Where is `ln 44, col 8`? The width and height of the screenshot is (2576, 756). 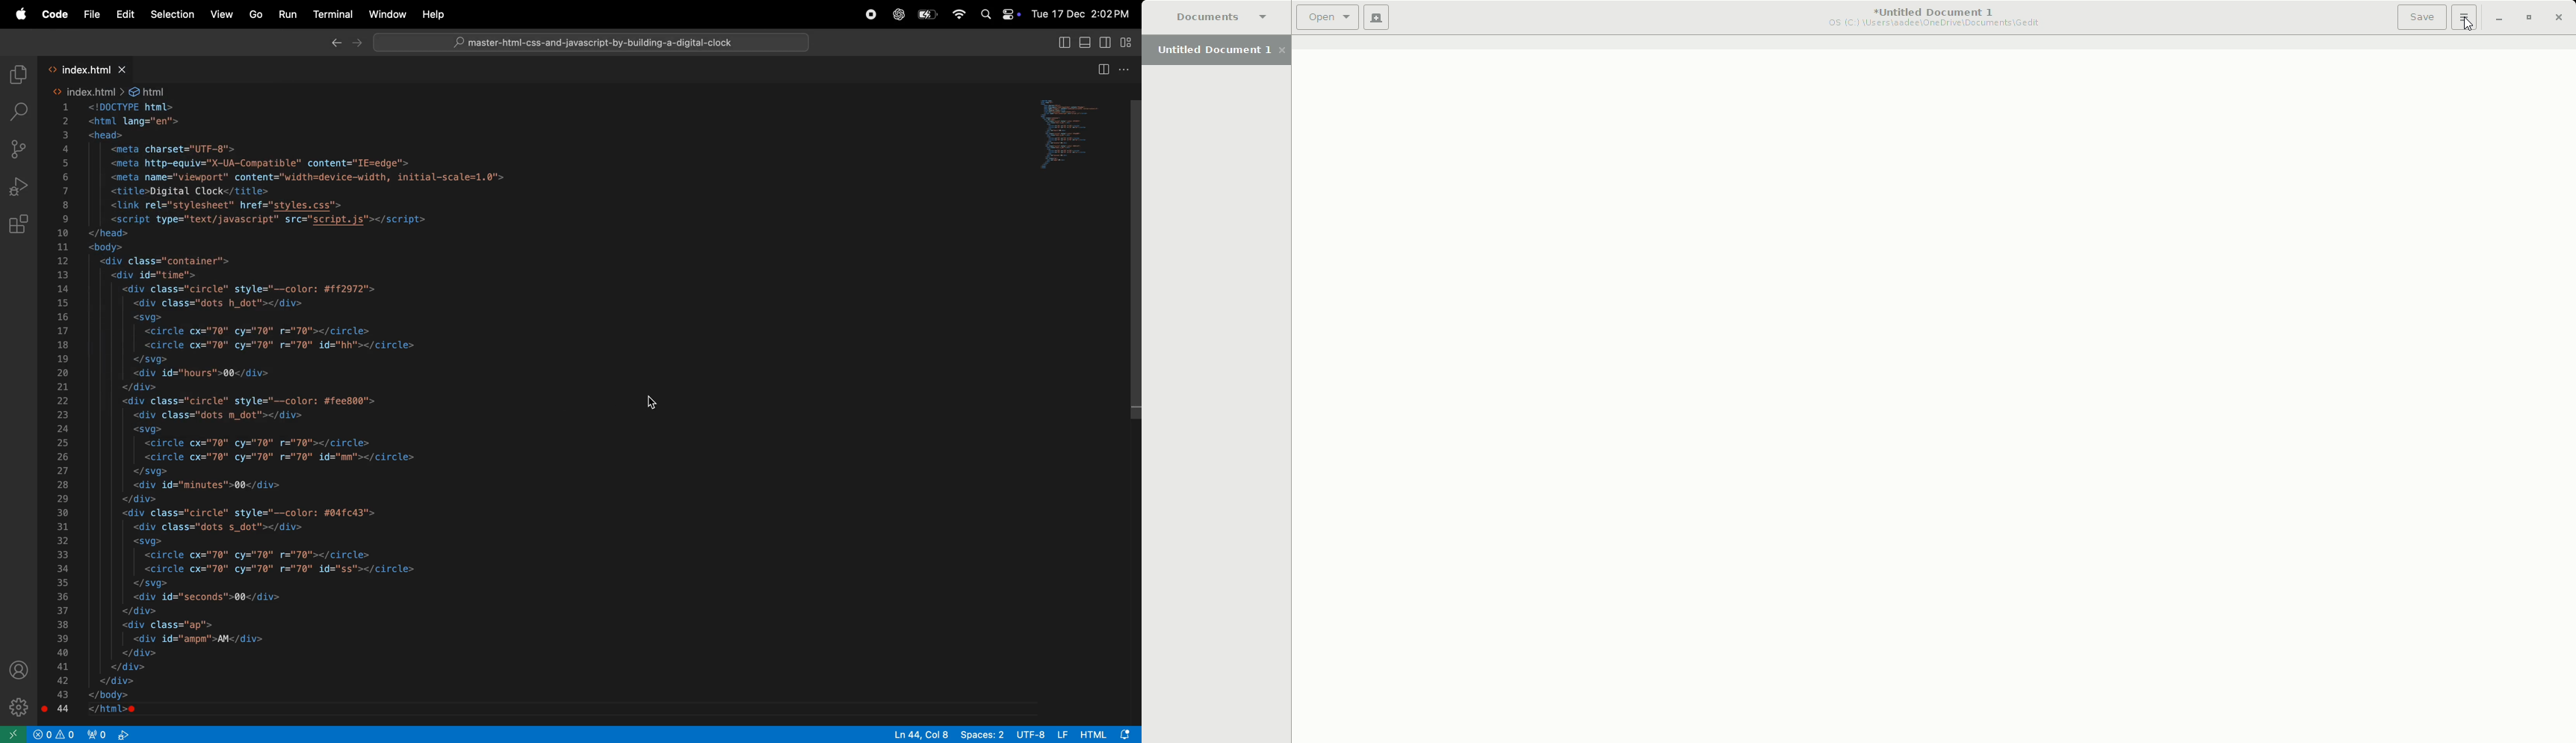 ln 44, col 8 is located at coordinates (915, 733).